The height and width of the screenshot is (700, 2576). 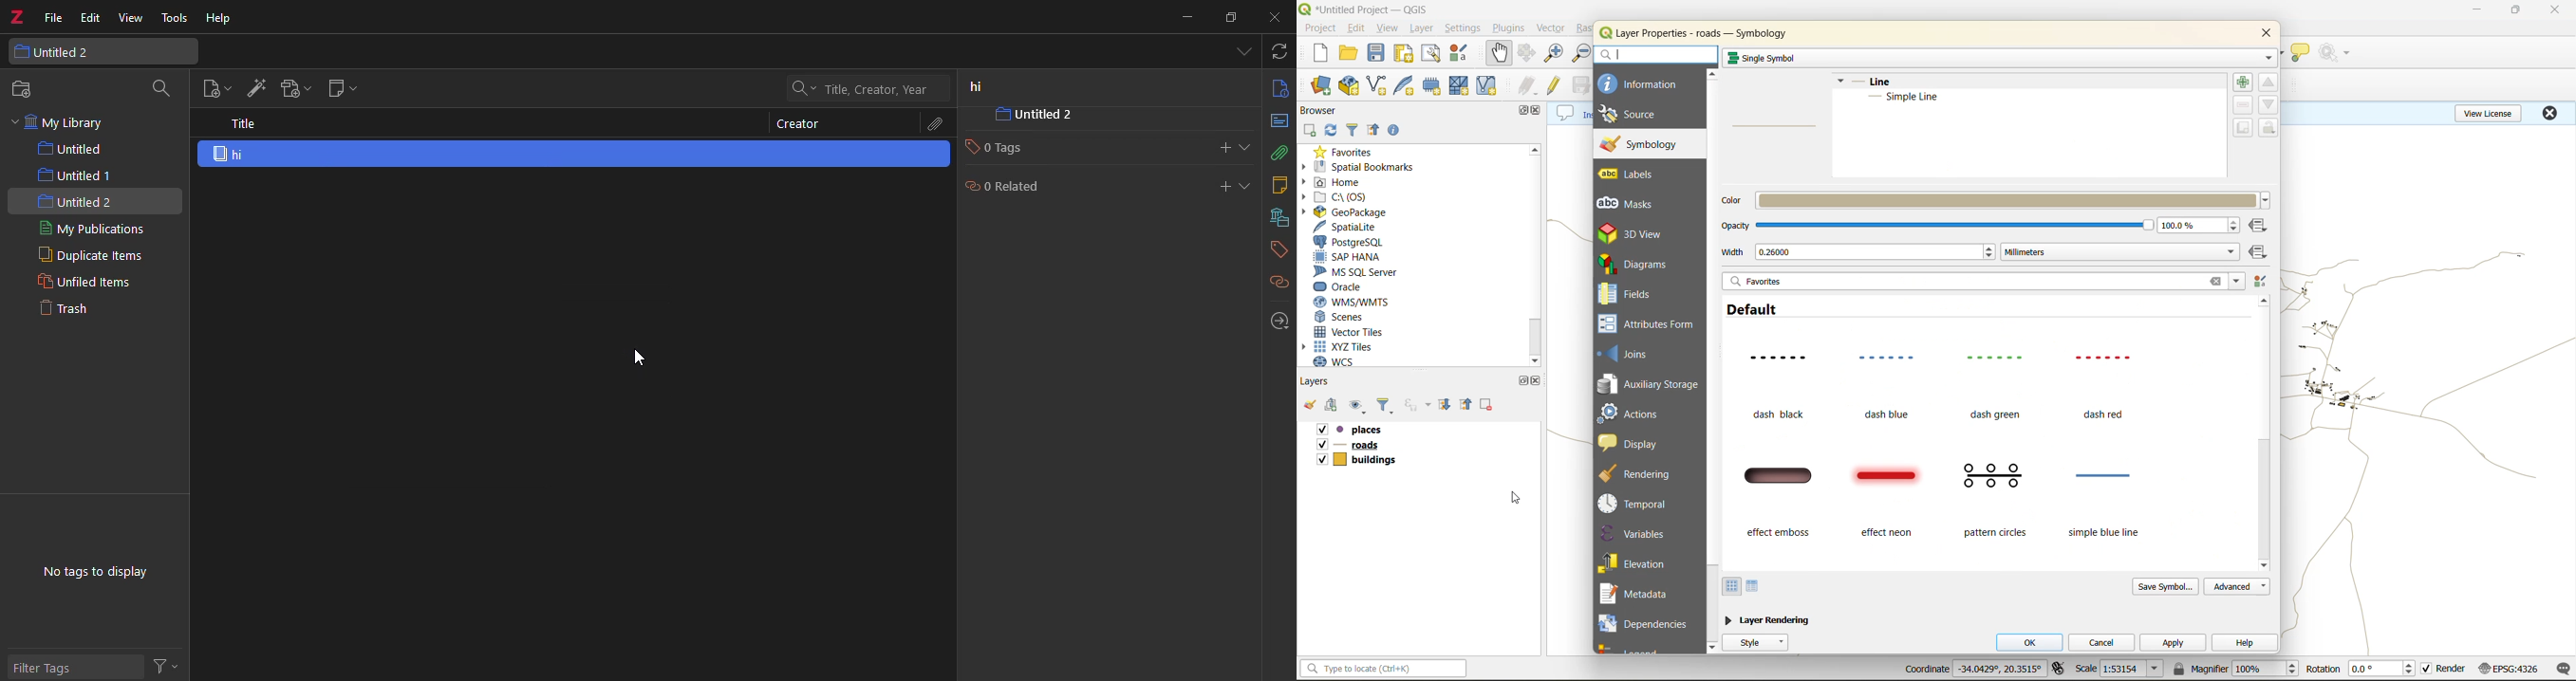 I want to click on add attach, so click(x=293, y=90).